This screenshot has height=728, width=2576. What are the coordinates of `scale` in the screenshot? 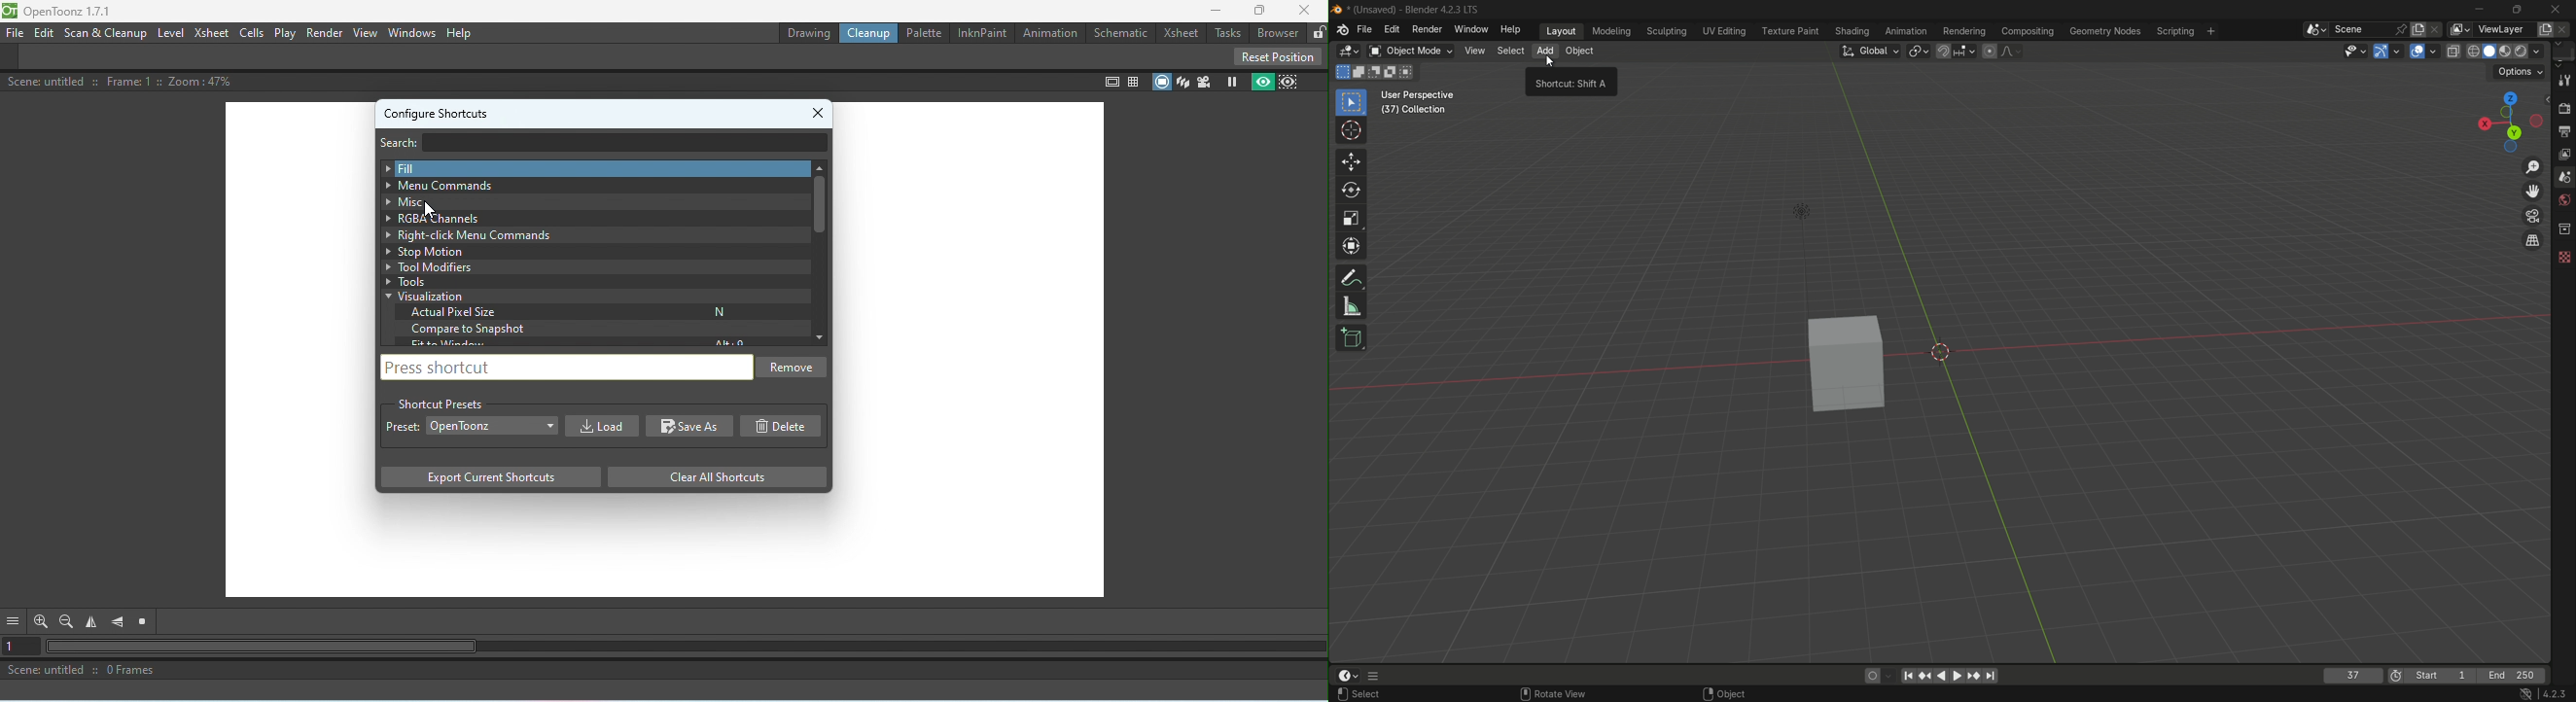 It's located at (1352, 218).